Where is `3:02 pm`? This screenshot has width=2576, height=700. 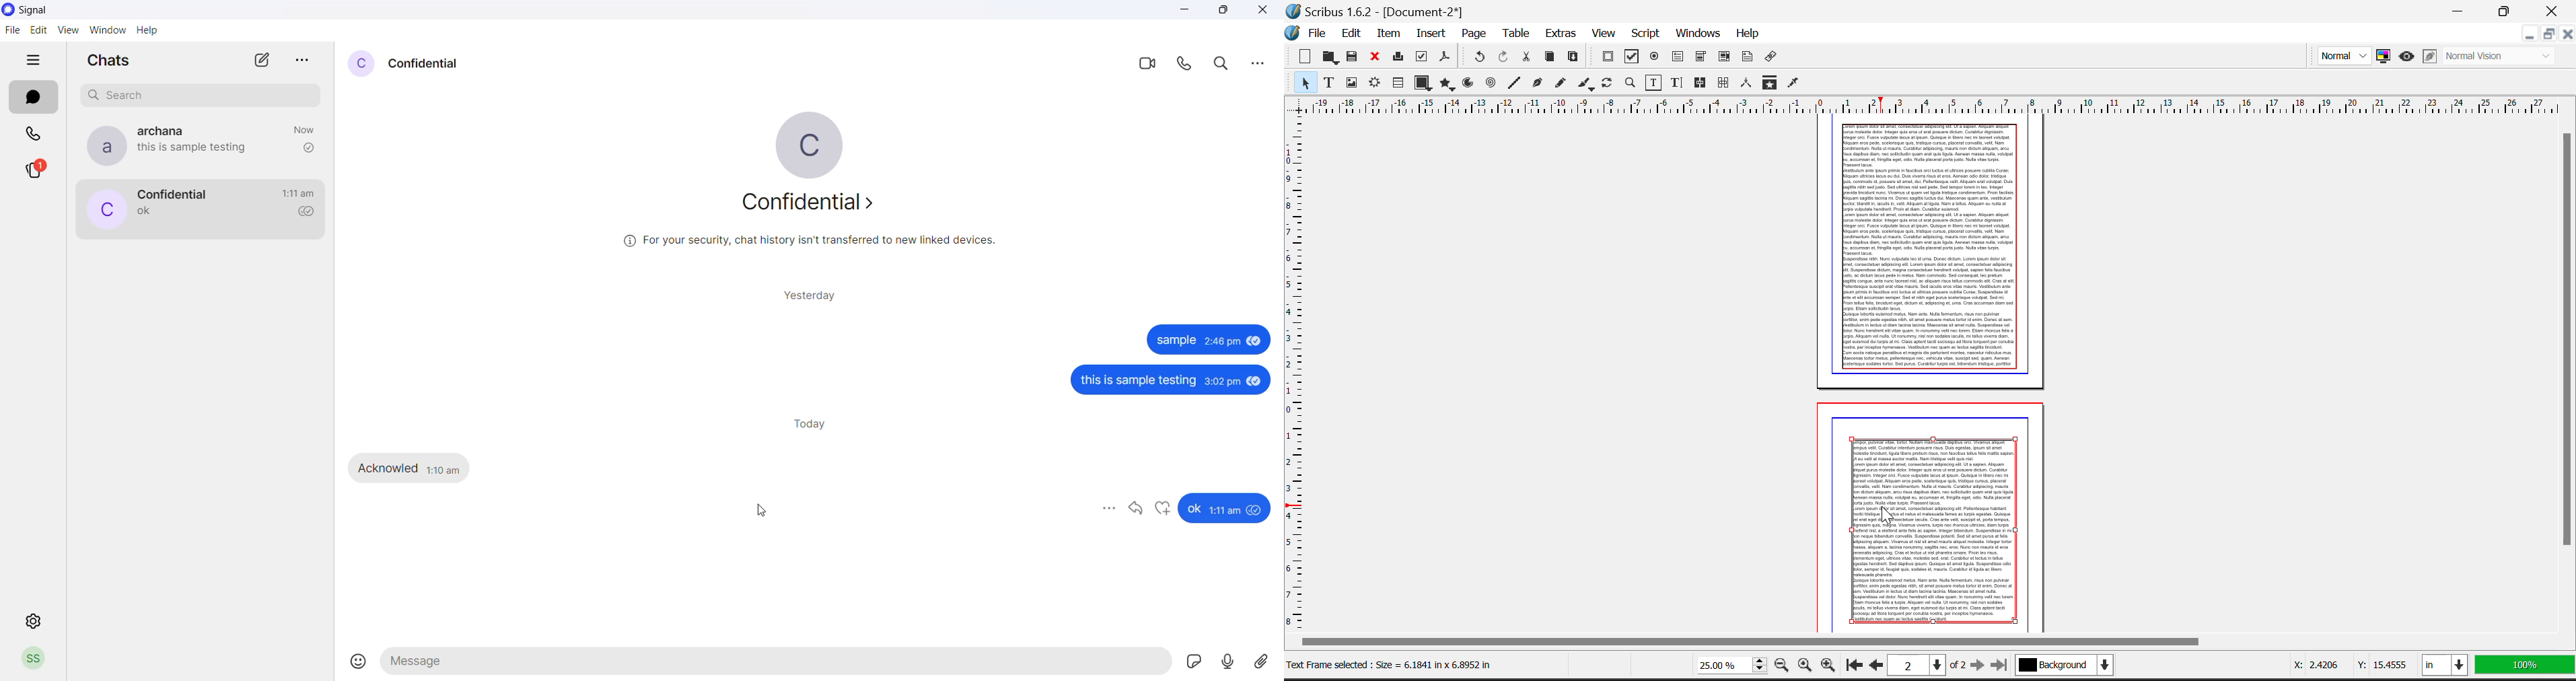 3:02 pm is located at coordinates (1223, 383).